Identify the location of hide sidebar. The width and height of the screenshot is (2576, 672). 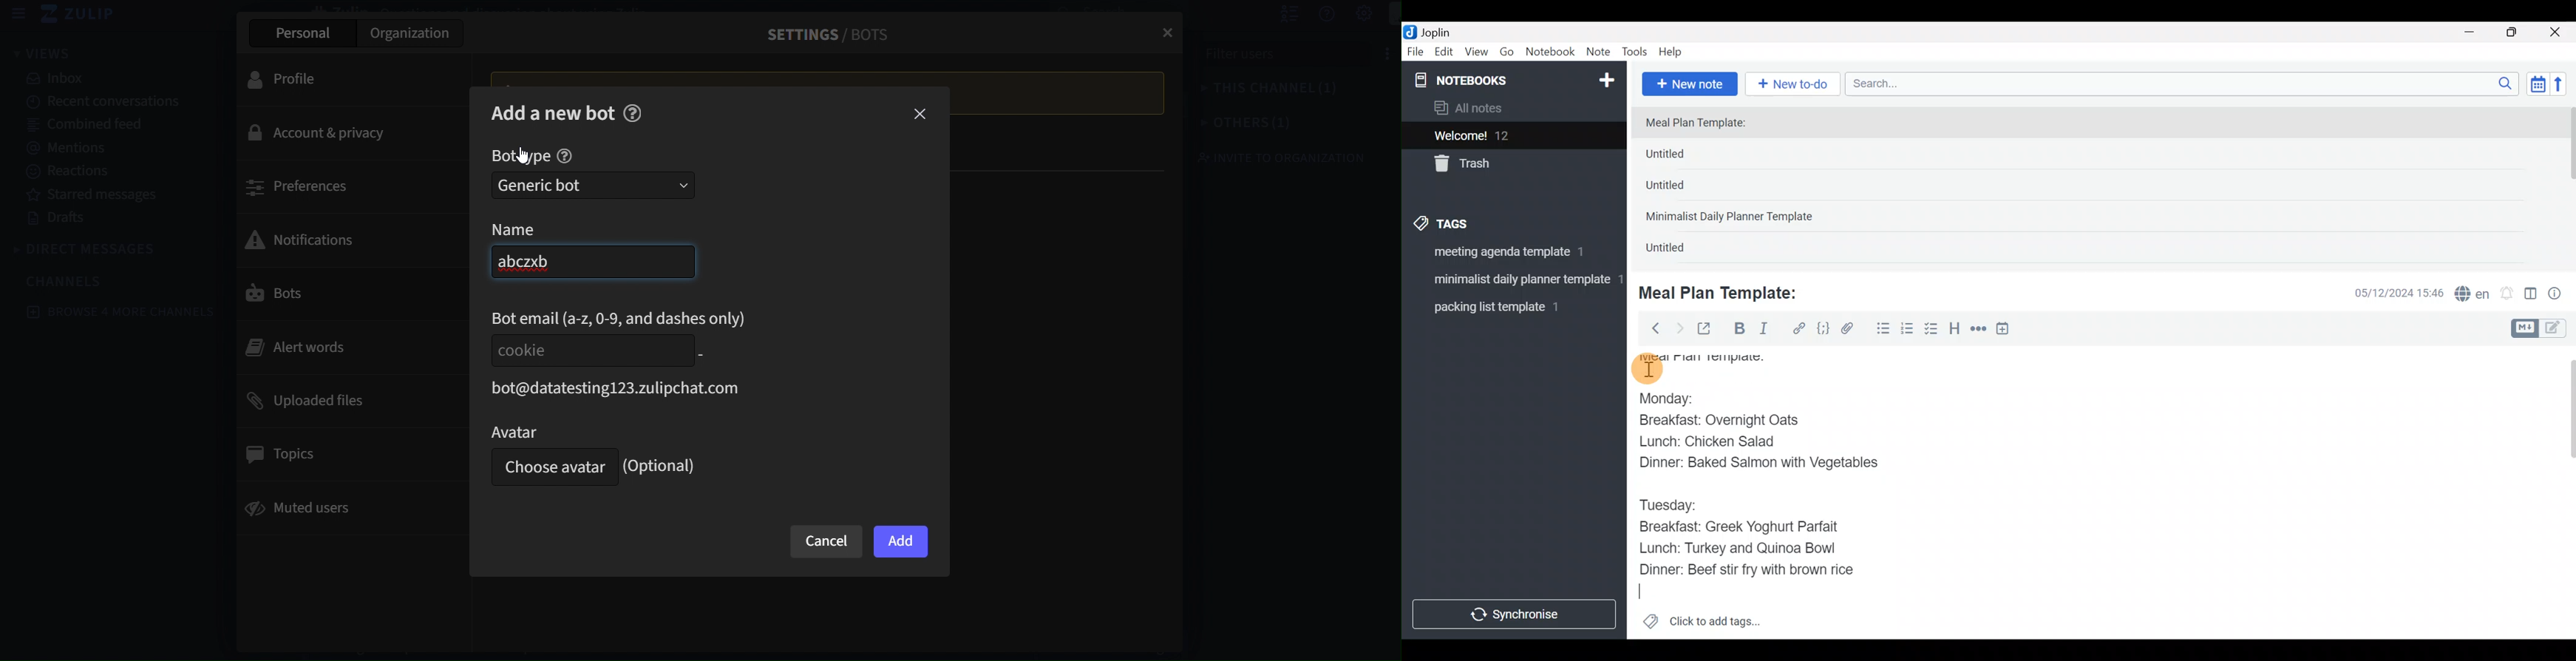
(19, 14).